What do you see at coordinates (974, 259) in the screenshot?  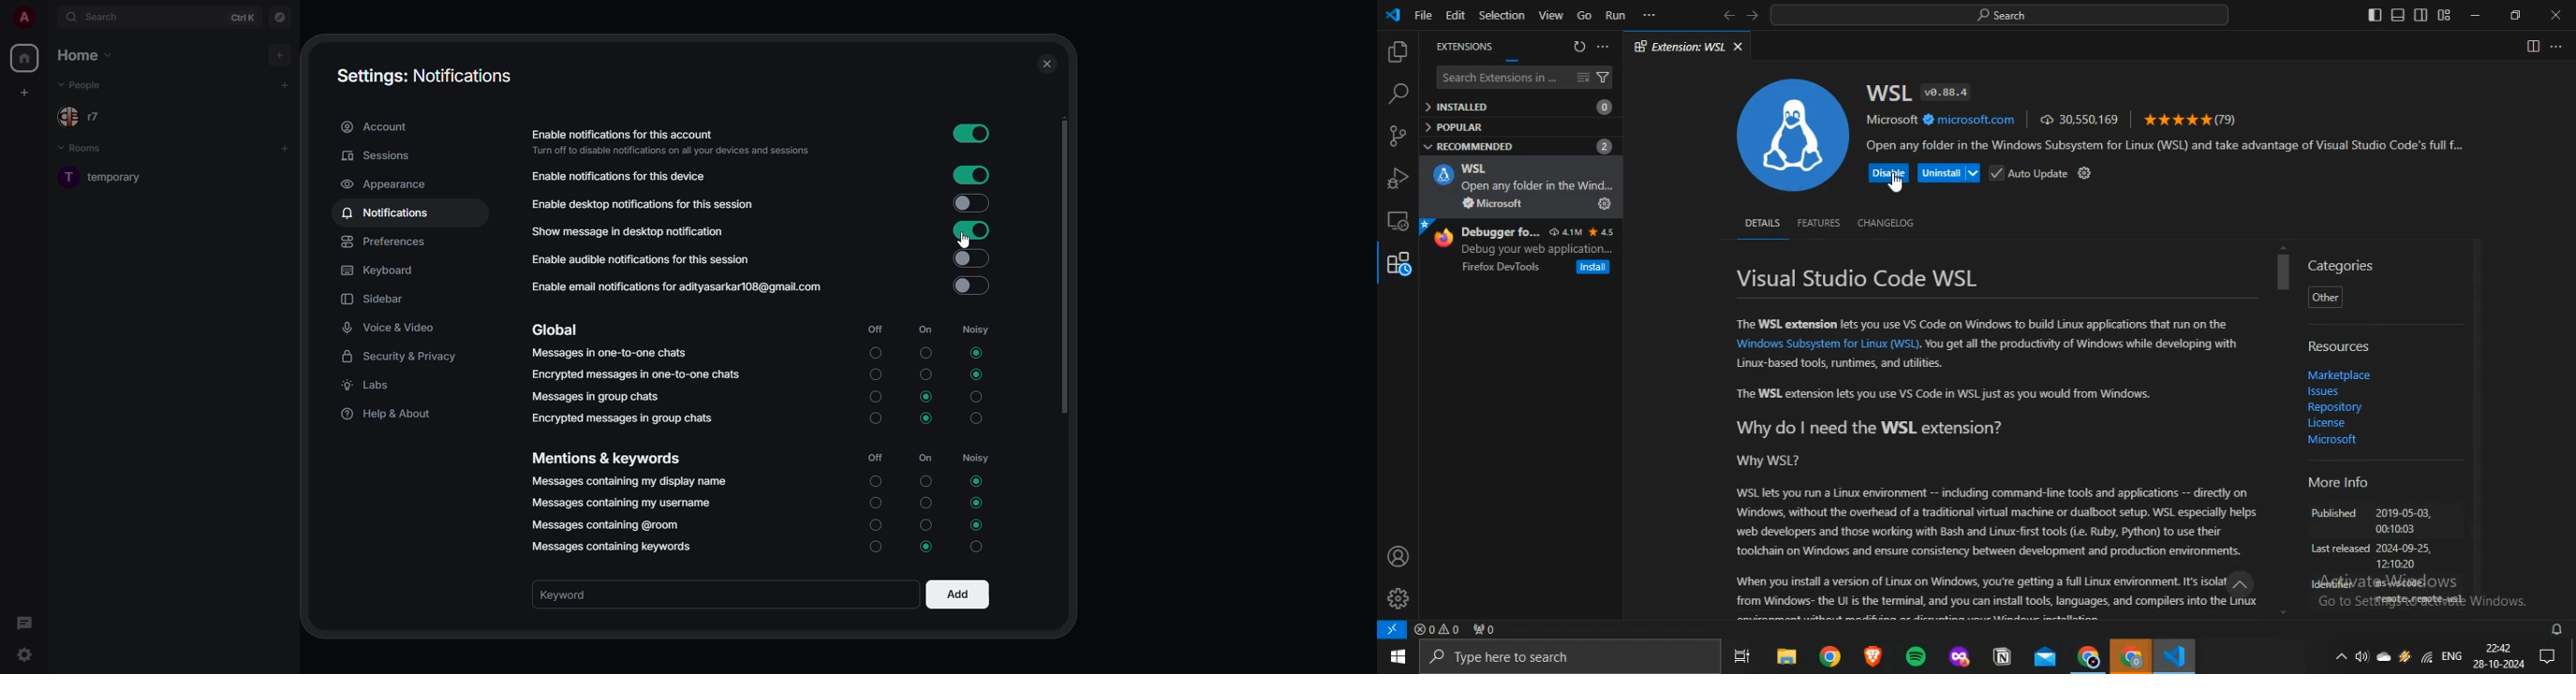 I see `click to enable` at bounding box center [974, 259].